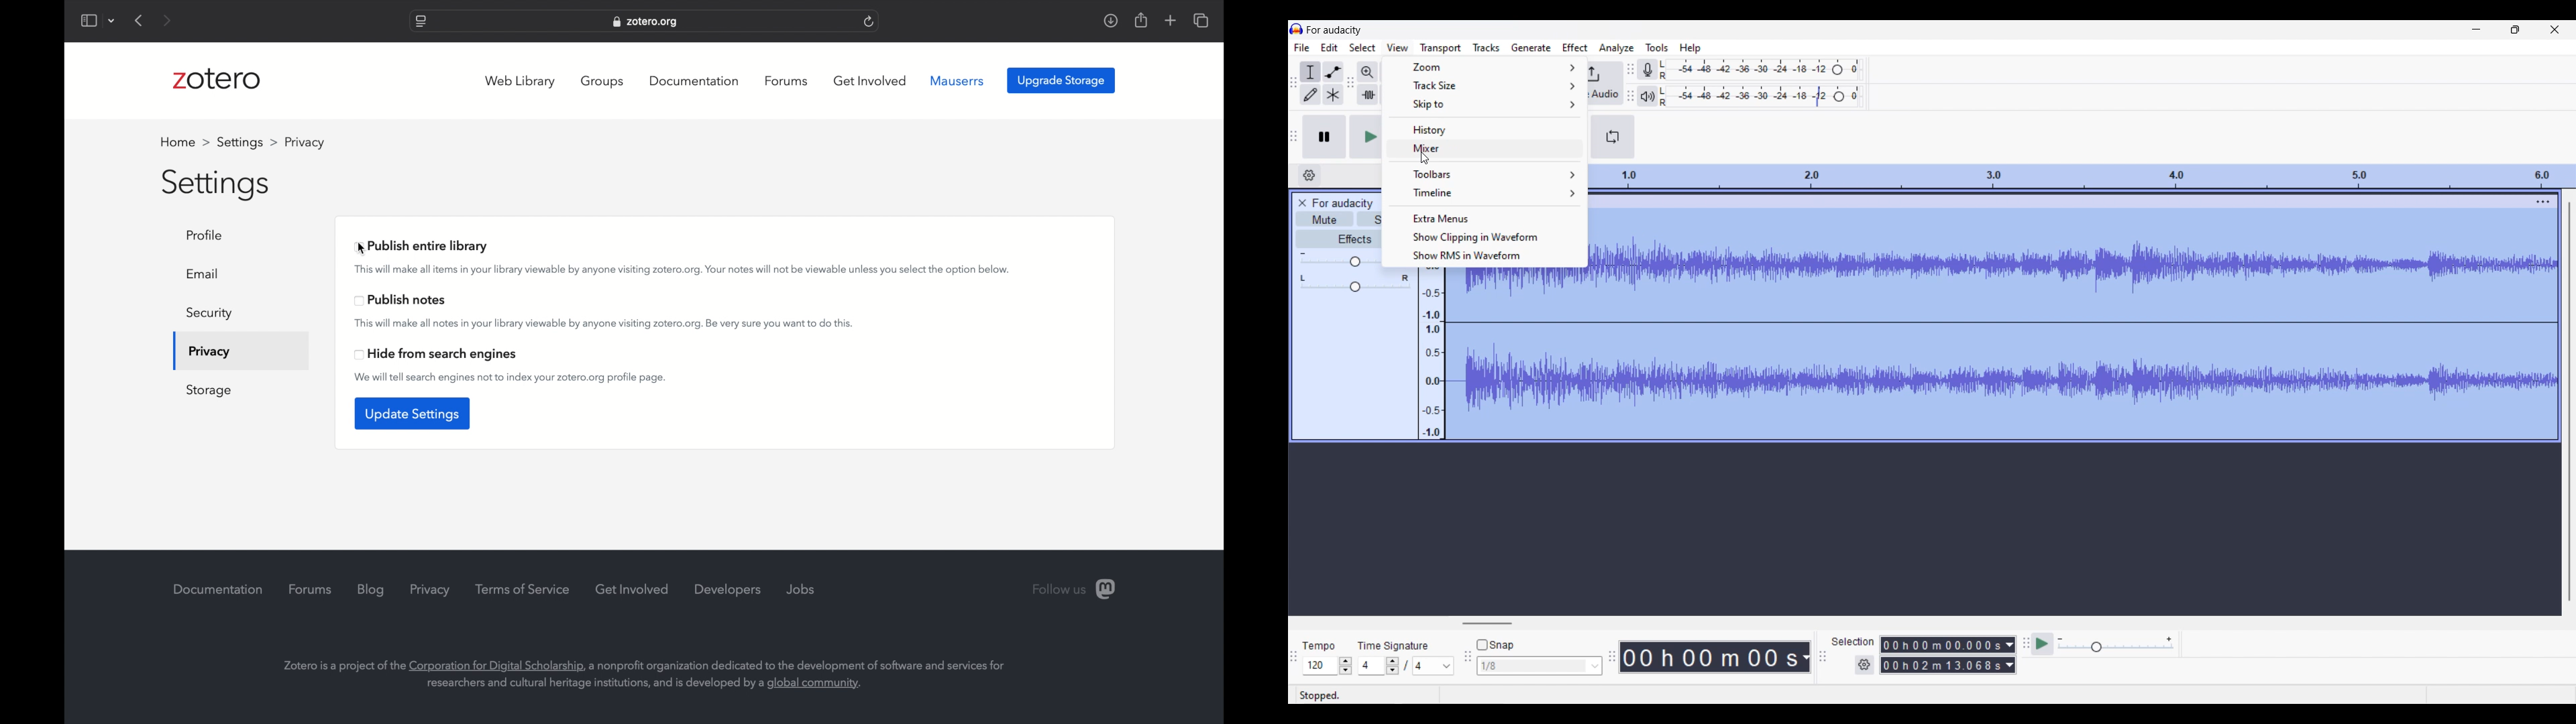 The image size is (2576, 728). I want to click on Pan slider, so click(1355, 284).